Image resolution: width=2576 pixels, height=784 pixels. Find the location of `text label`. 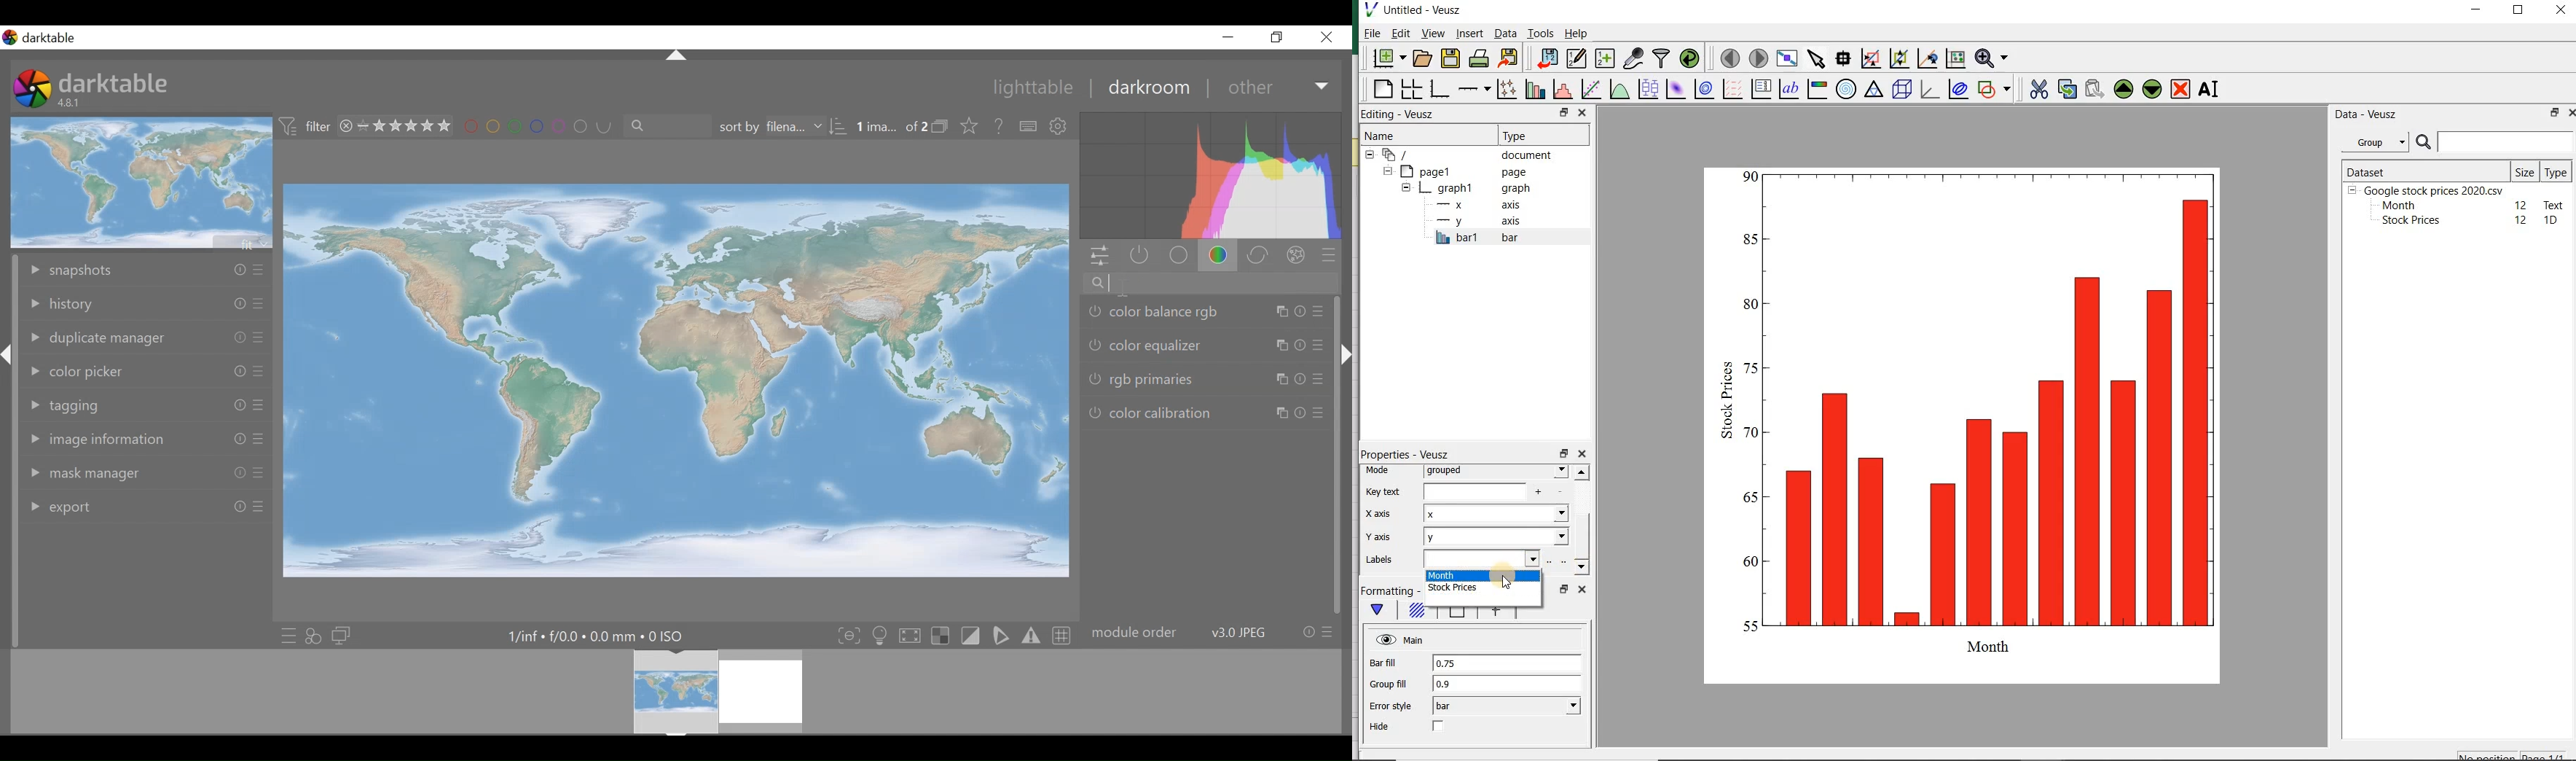

text label is located at coordinates (1788, 90).